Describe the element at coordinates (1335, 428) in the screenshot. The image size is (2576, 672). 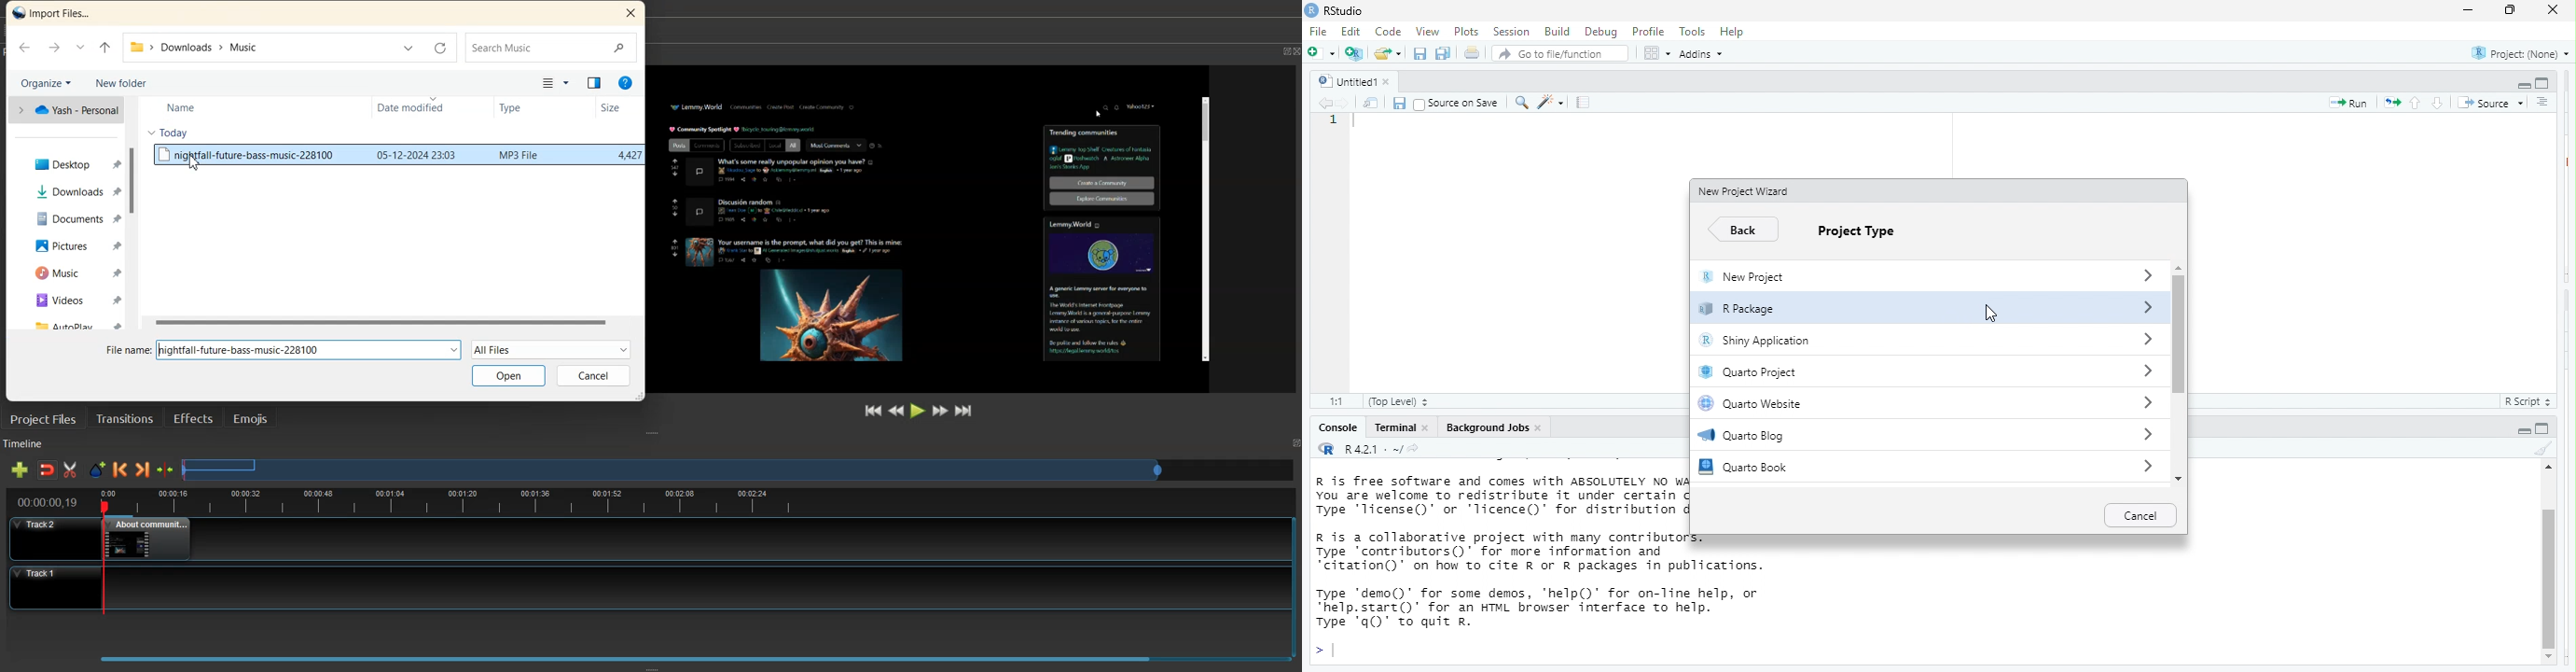
I see `Console` at that location.